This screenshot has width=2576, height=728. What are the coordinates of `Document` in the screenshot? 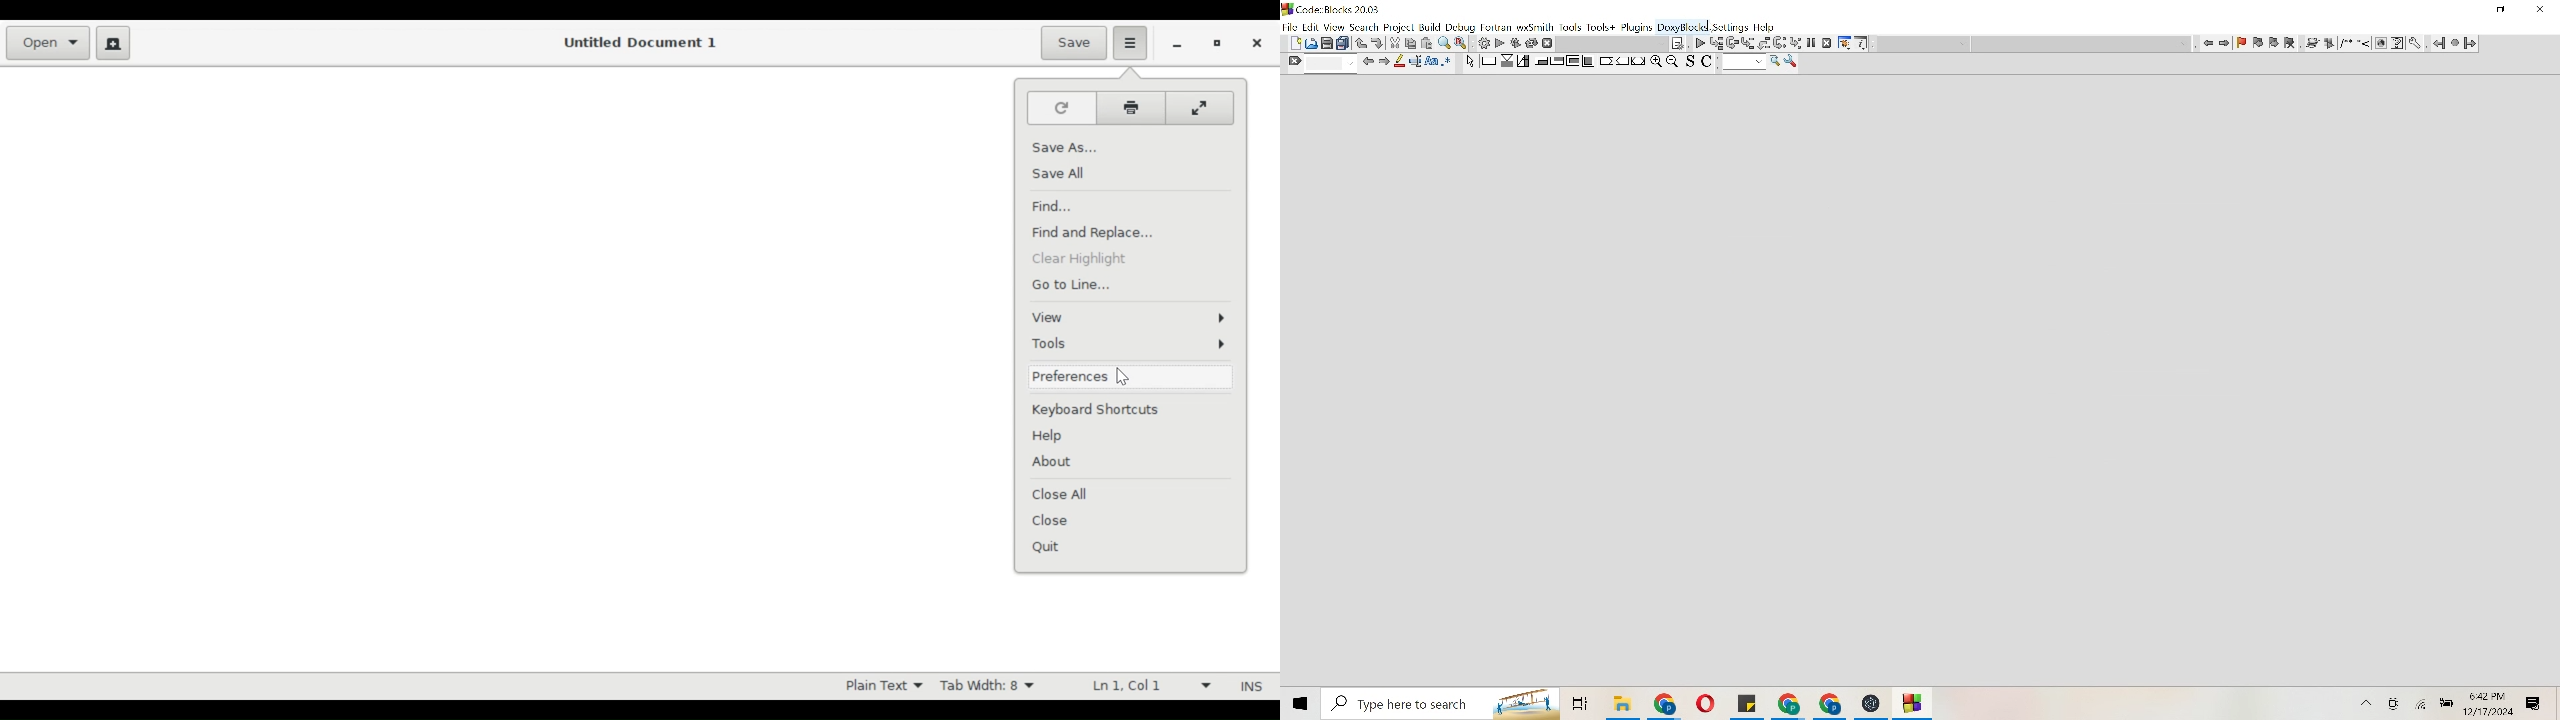 It's located at (1293, 42).